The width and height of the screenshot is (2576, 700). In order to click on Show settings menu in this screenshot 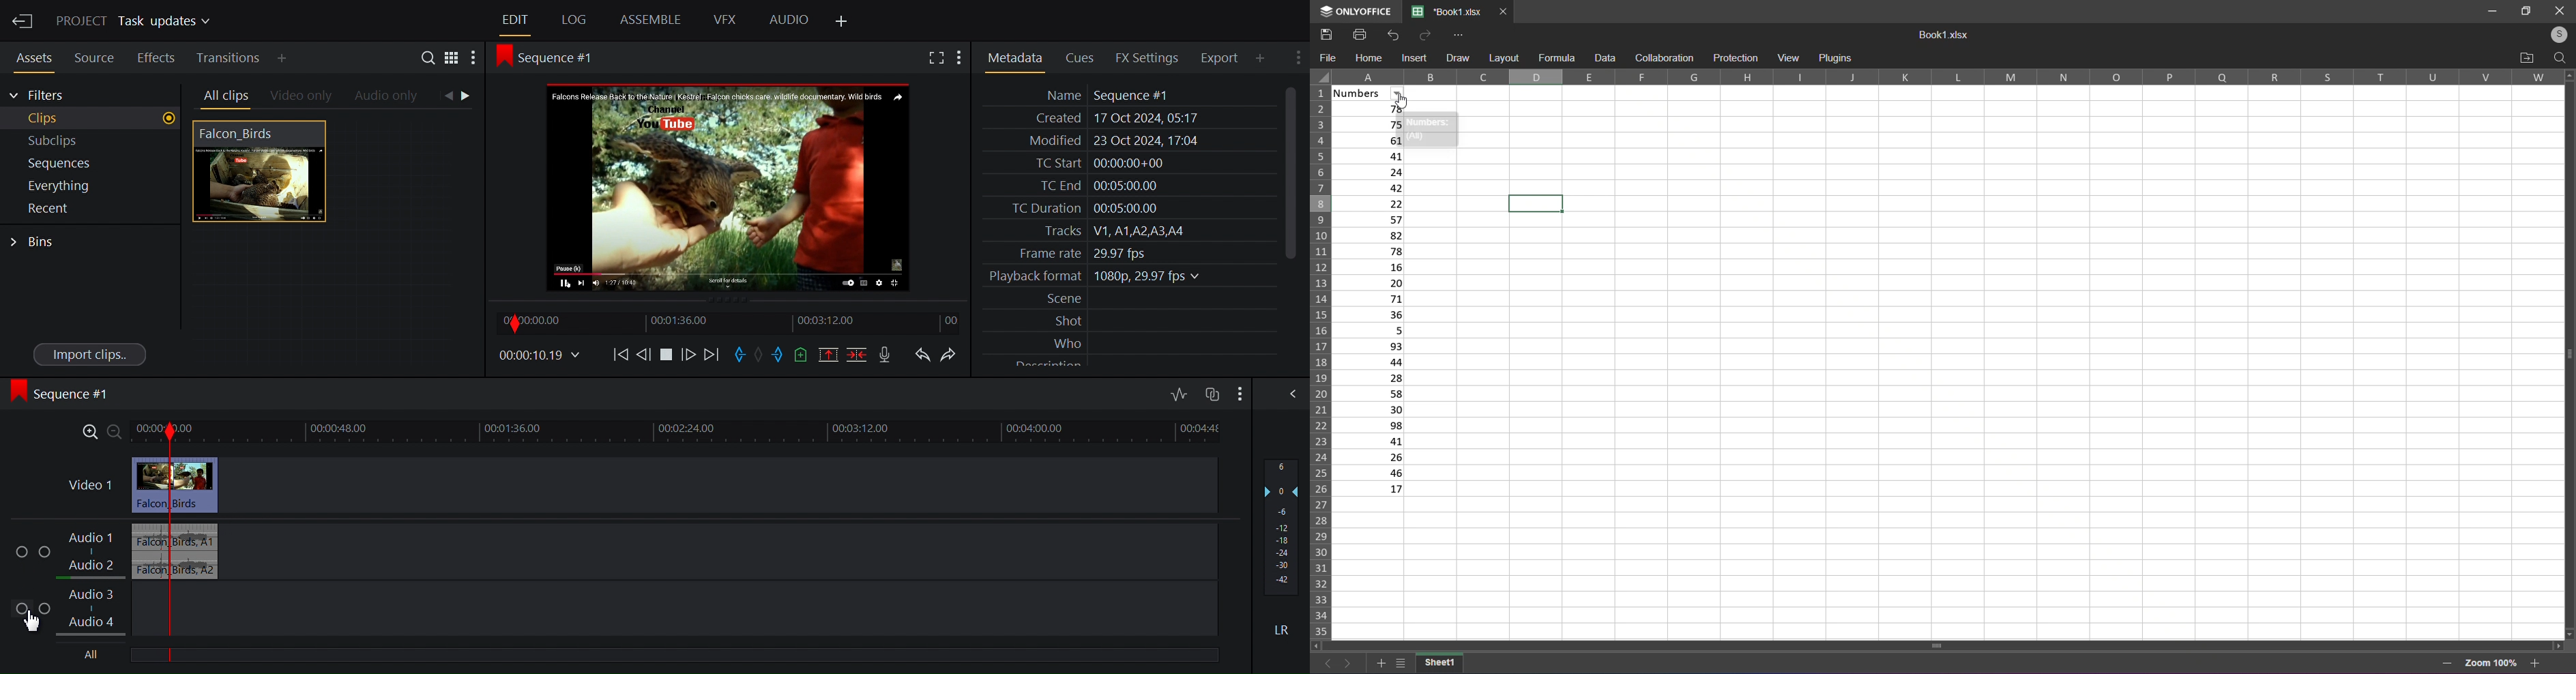, I will do `click(473, 59)`.